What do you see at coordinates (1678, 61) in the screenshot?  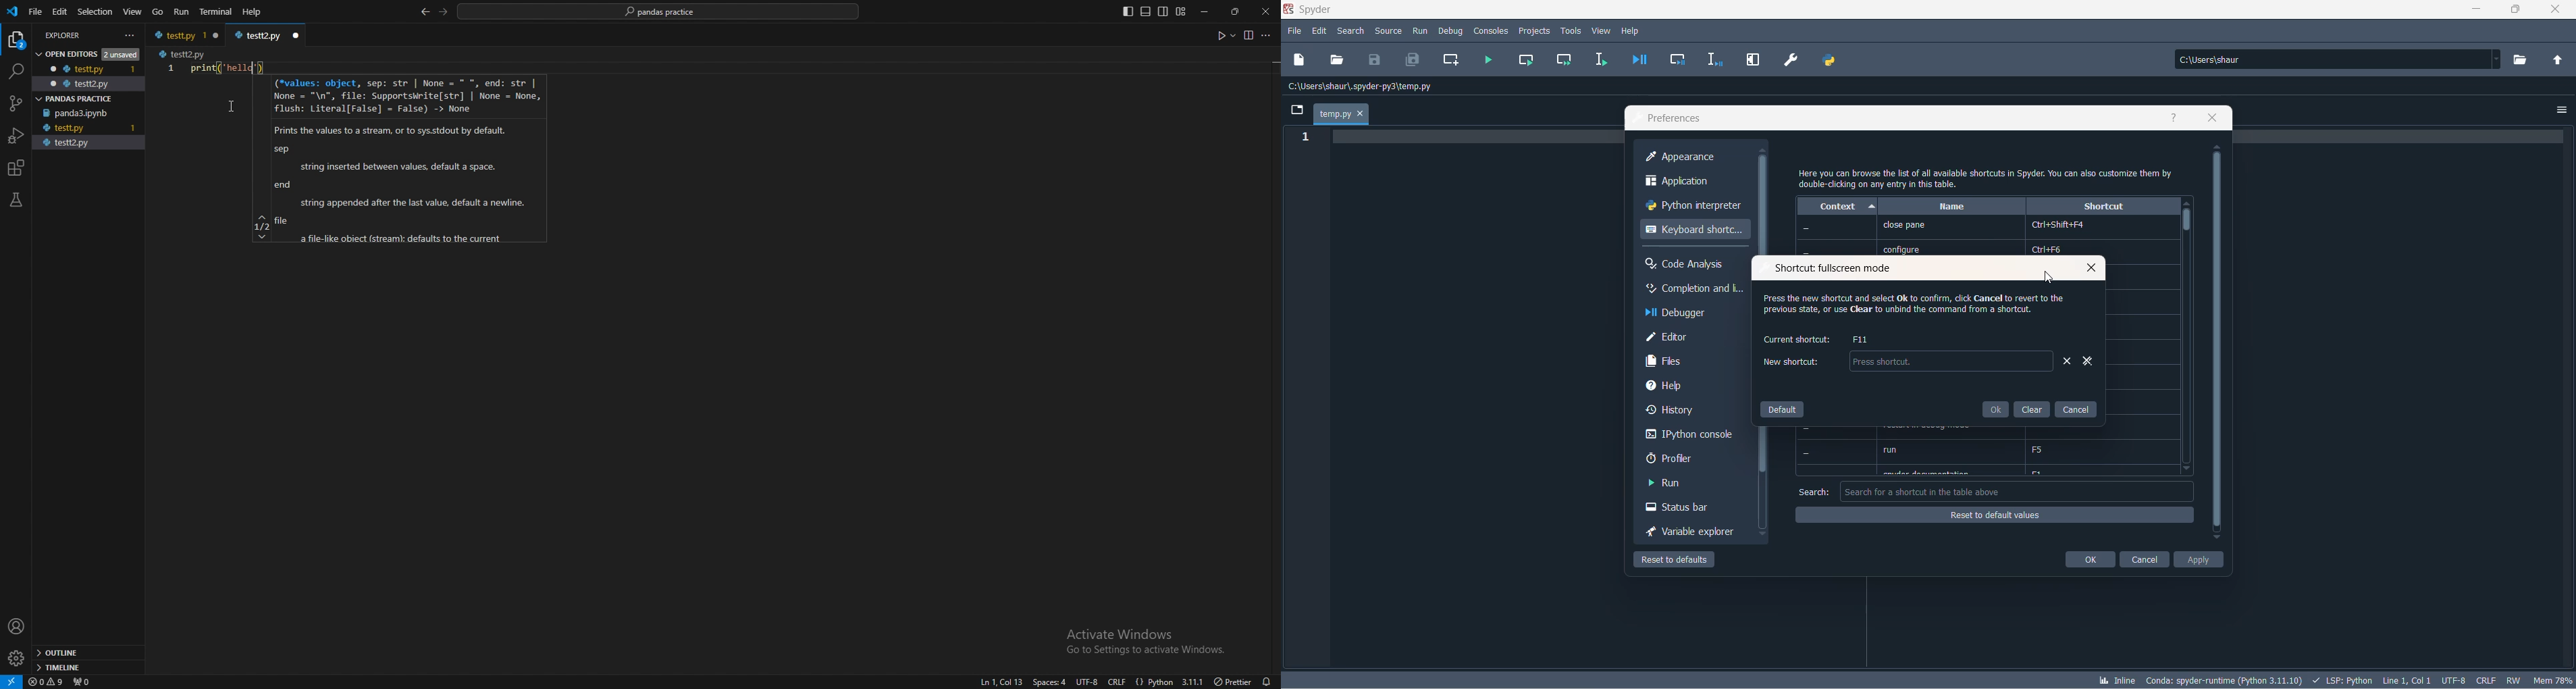 I see `debug cell` at bounding box center [1678, 61].